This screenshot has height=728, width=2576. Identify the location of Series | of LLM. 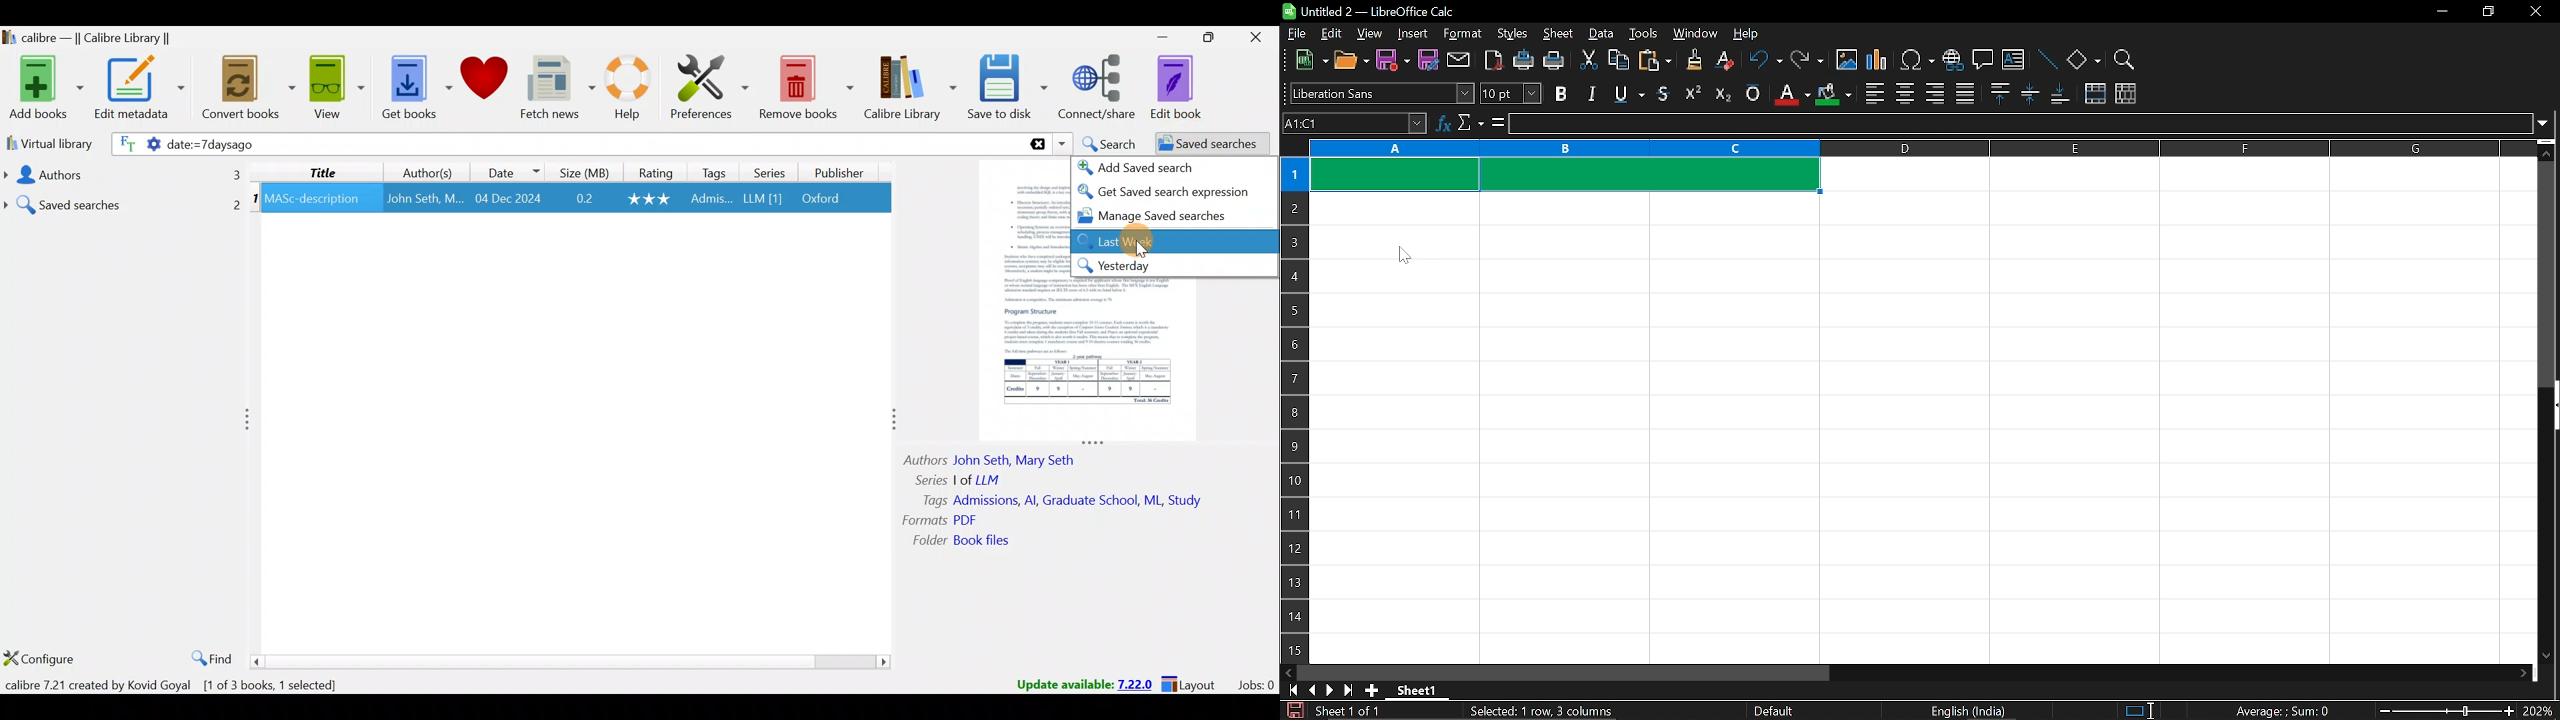
(964, 479).